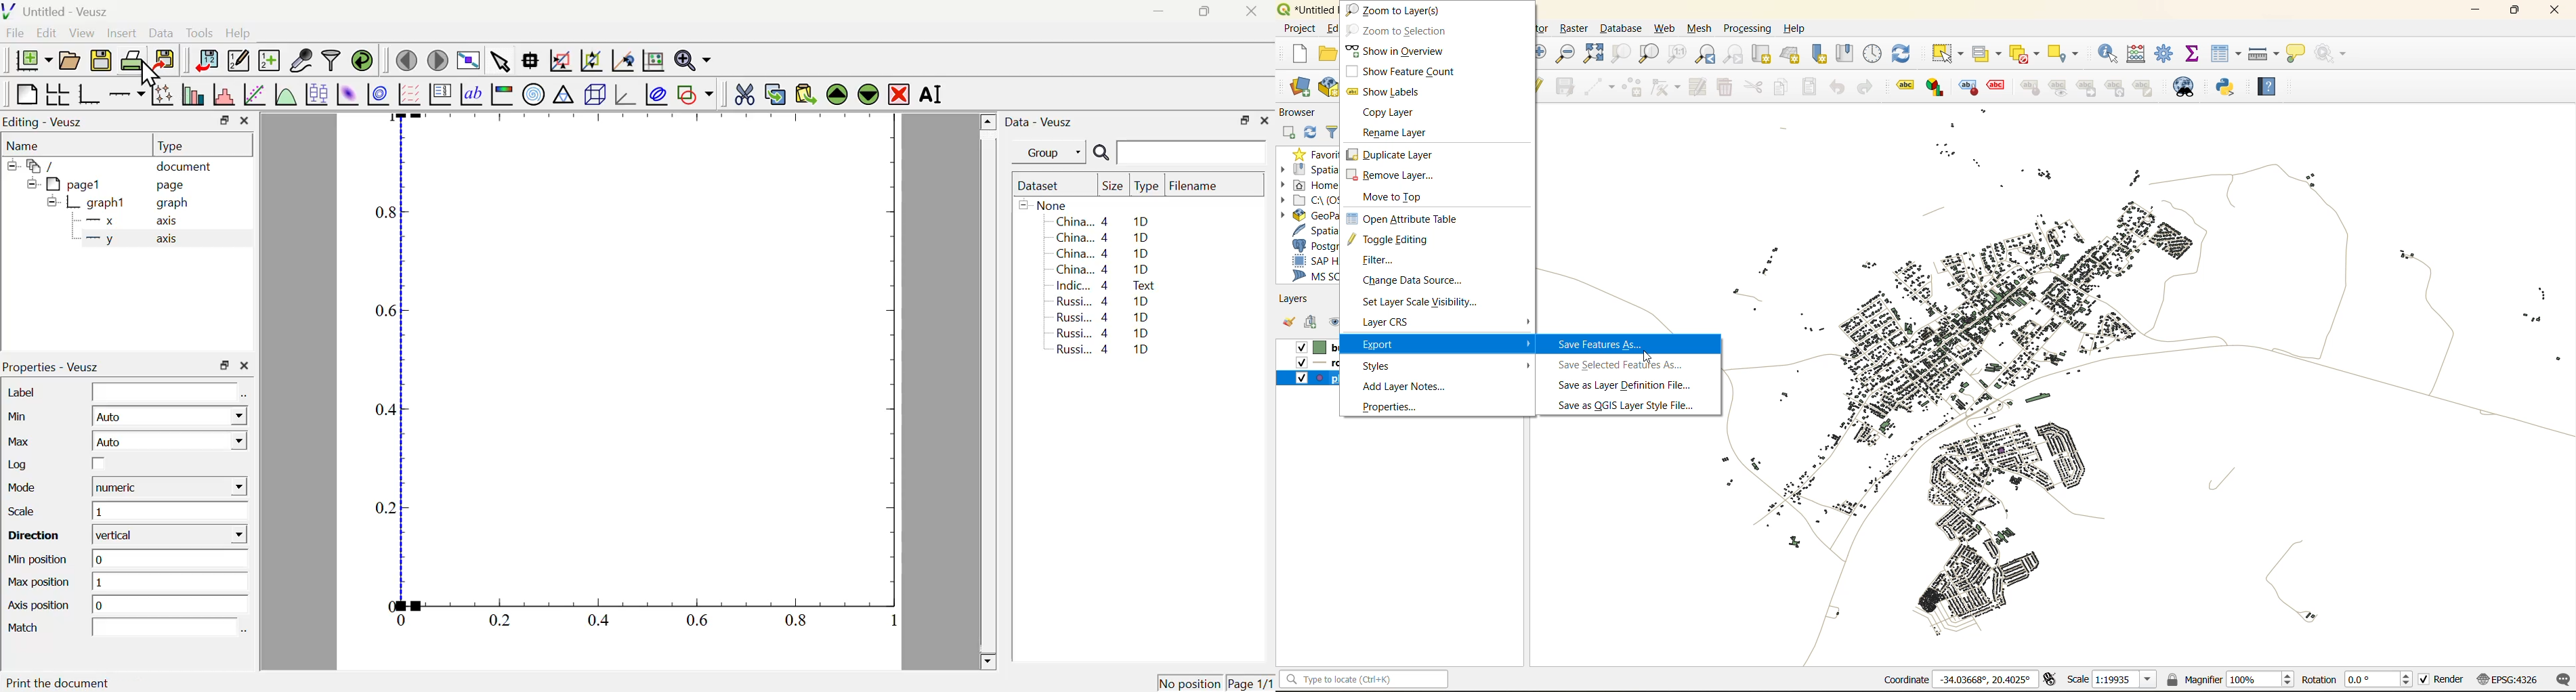 The image size is (2576, 700). What do you see at coordinates (695, 94) in the screenshot?
I see `Add a shape` at bounding box center [695, 94].